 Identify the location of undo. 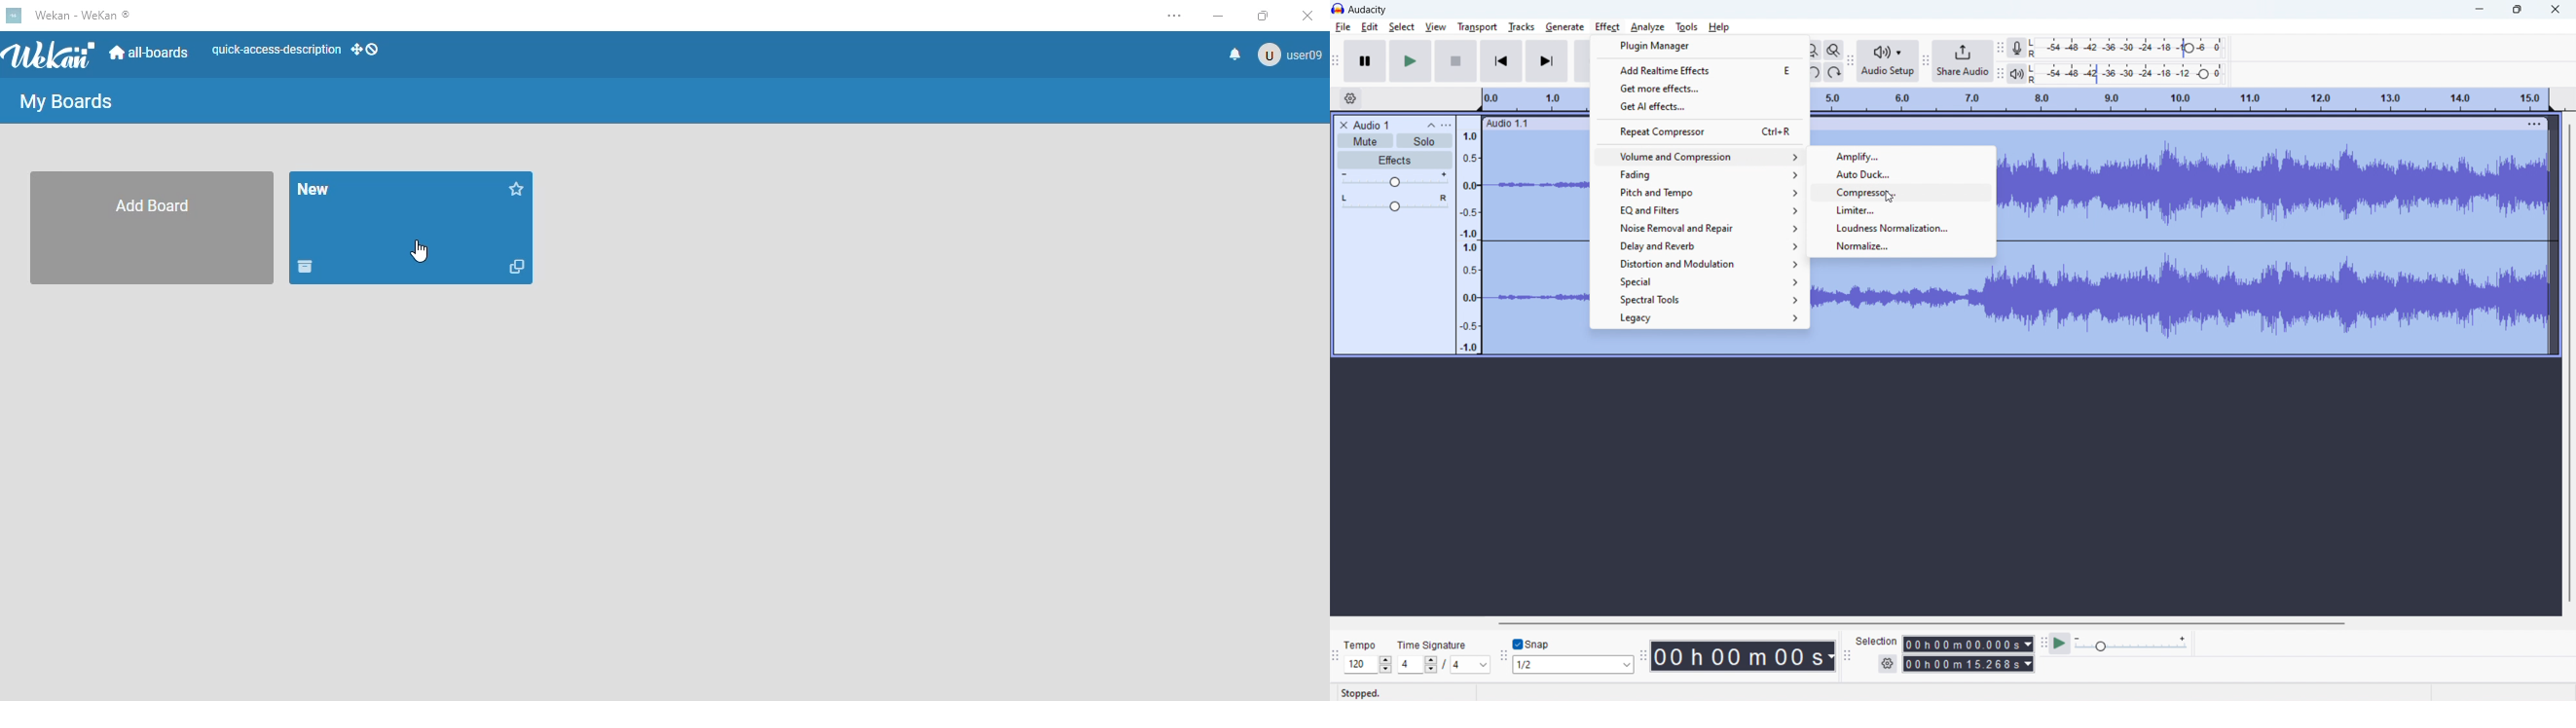
(1814, 72).